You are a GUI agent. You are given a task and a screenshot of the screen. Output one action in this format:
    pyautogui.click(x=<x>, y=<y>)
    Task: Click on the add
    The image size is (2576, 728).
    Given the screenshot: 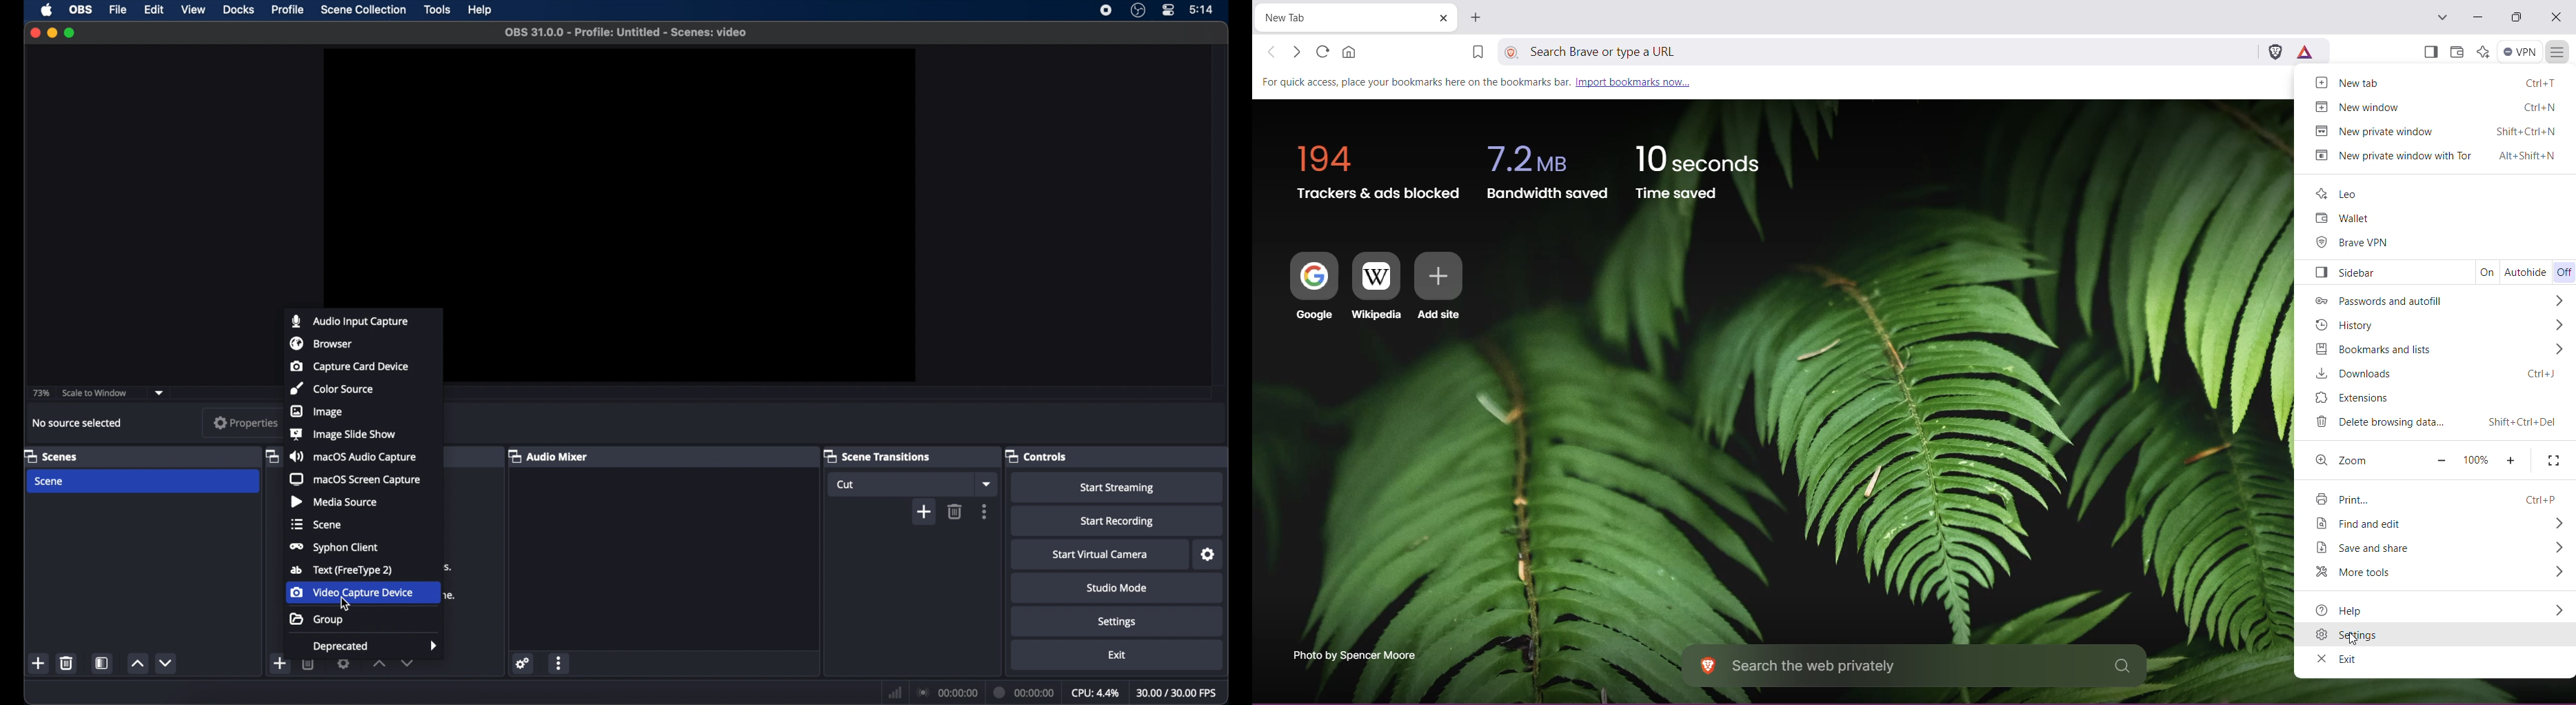 What is the action you would take?
    pyautogui.click(x=925, y=512)
    